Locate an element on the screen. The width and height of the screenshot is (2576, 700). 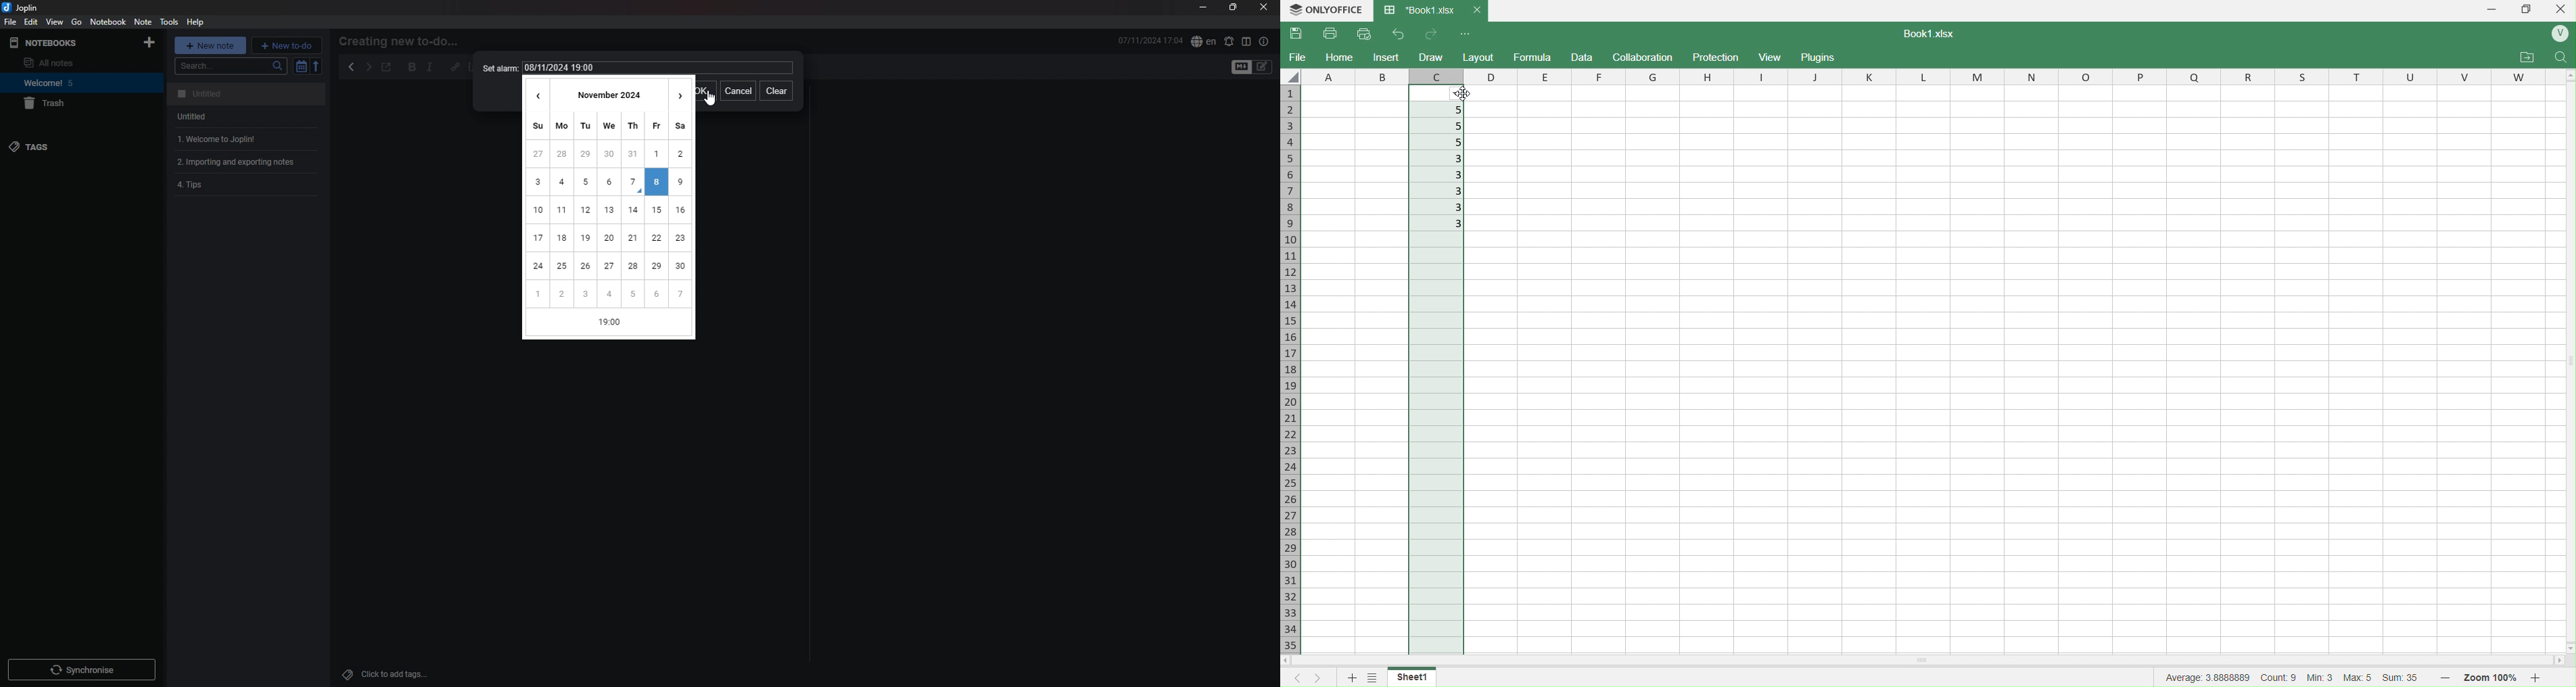
set alarm is located at coordinates (1230, 41).